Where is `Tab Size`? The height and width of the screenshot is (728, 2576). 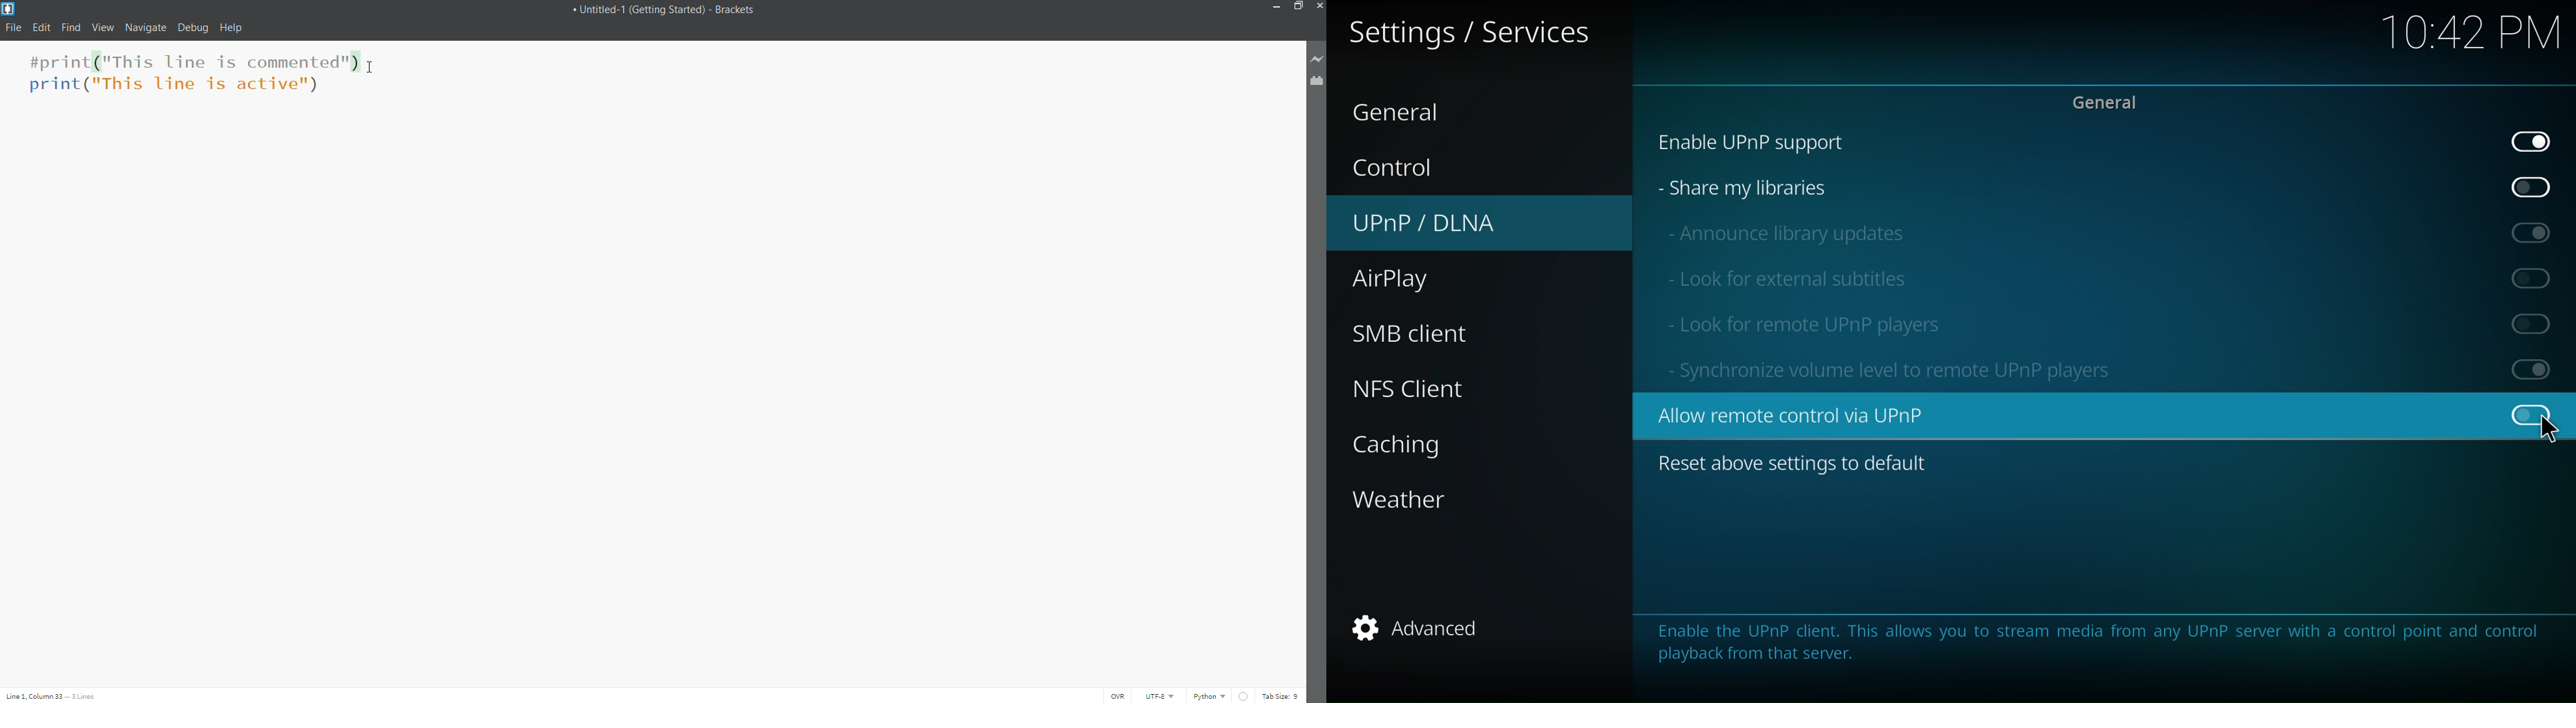 Tab Size is located at coordinates (1281, 695).